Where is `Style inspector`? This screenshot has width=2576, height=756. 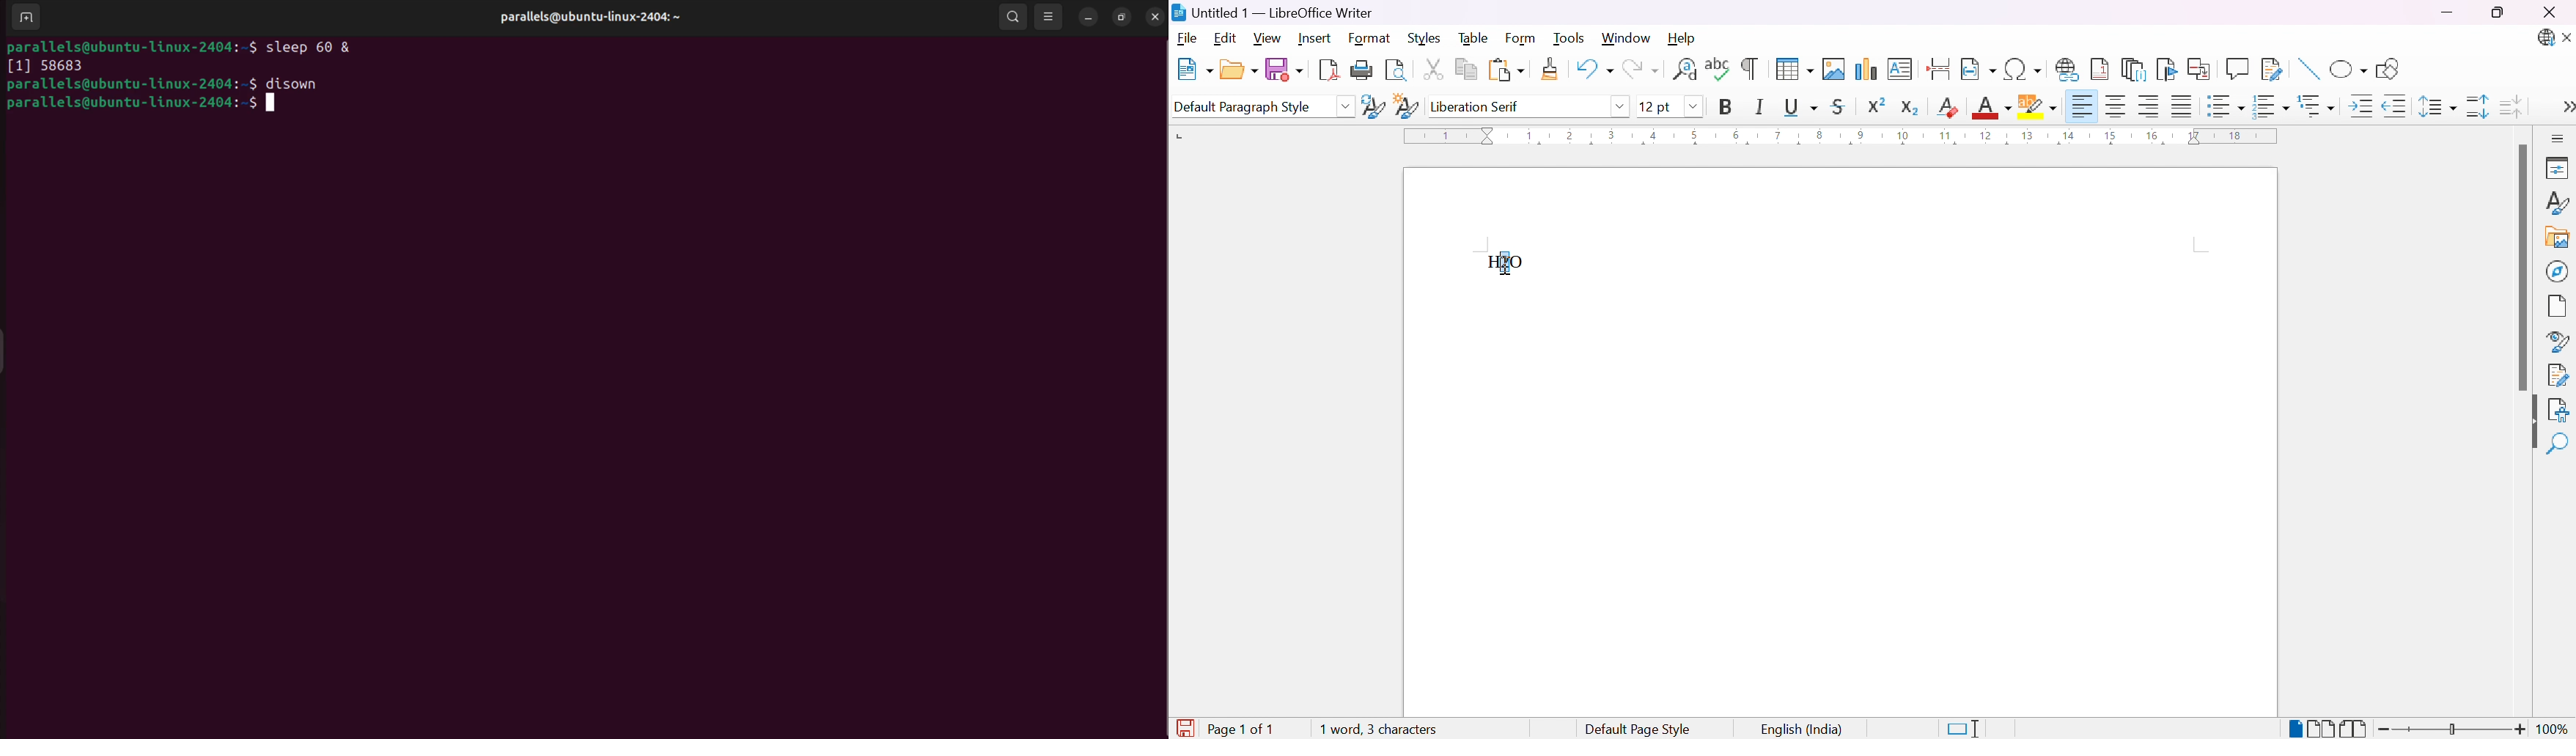
Style inspector is located at coordinates (2557, 342).